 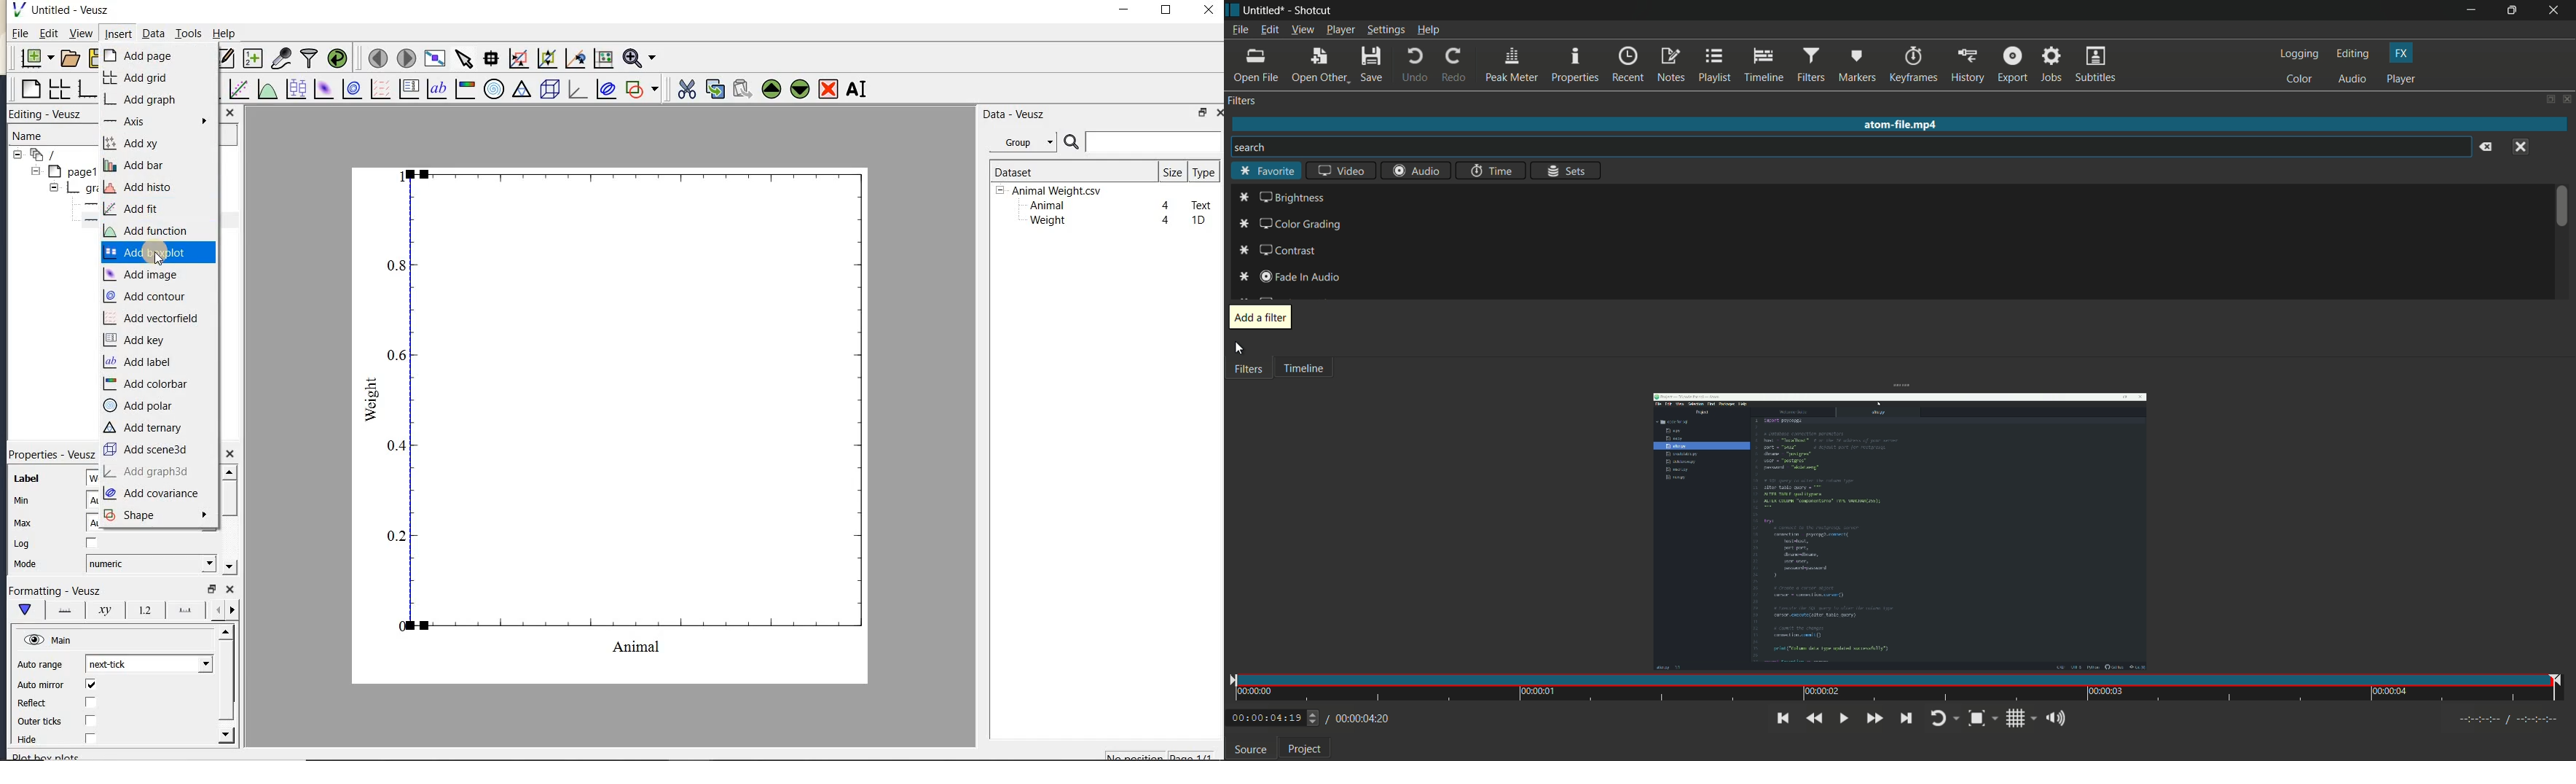 I want to click on reload linked datasets, so click(x=337, y=57).